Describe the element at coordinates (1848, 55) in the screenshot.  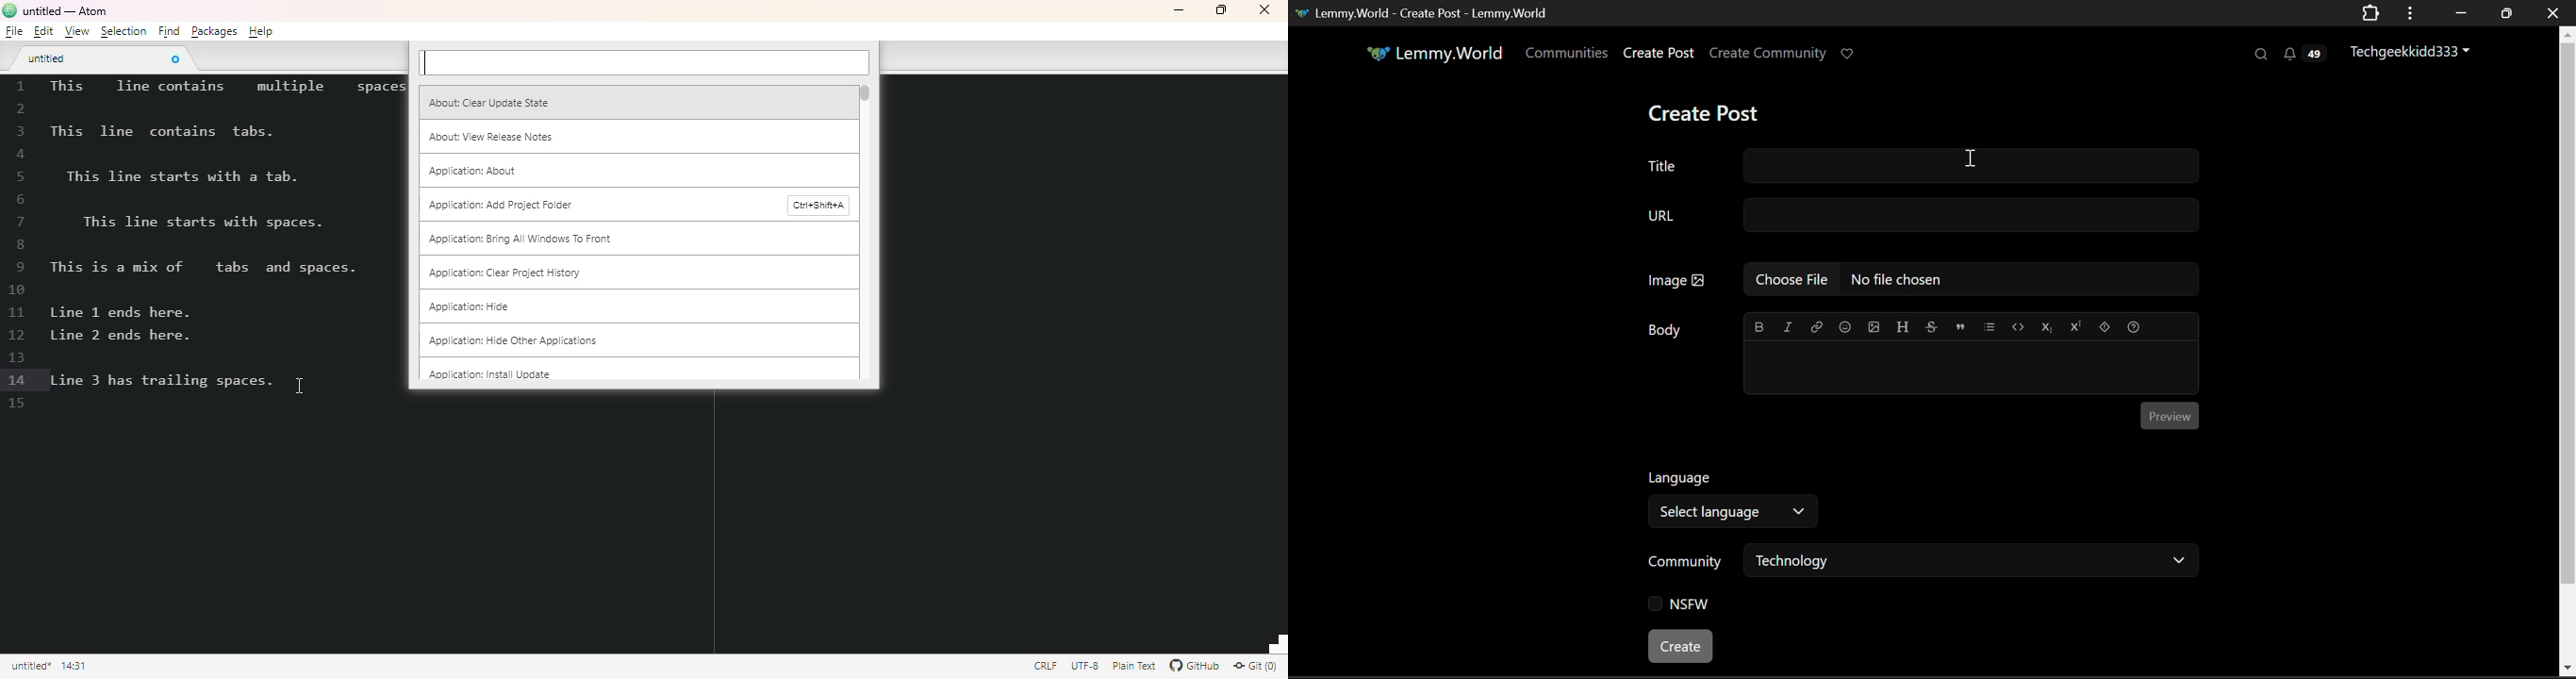
I see `Donate to Lemmy` at that location.